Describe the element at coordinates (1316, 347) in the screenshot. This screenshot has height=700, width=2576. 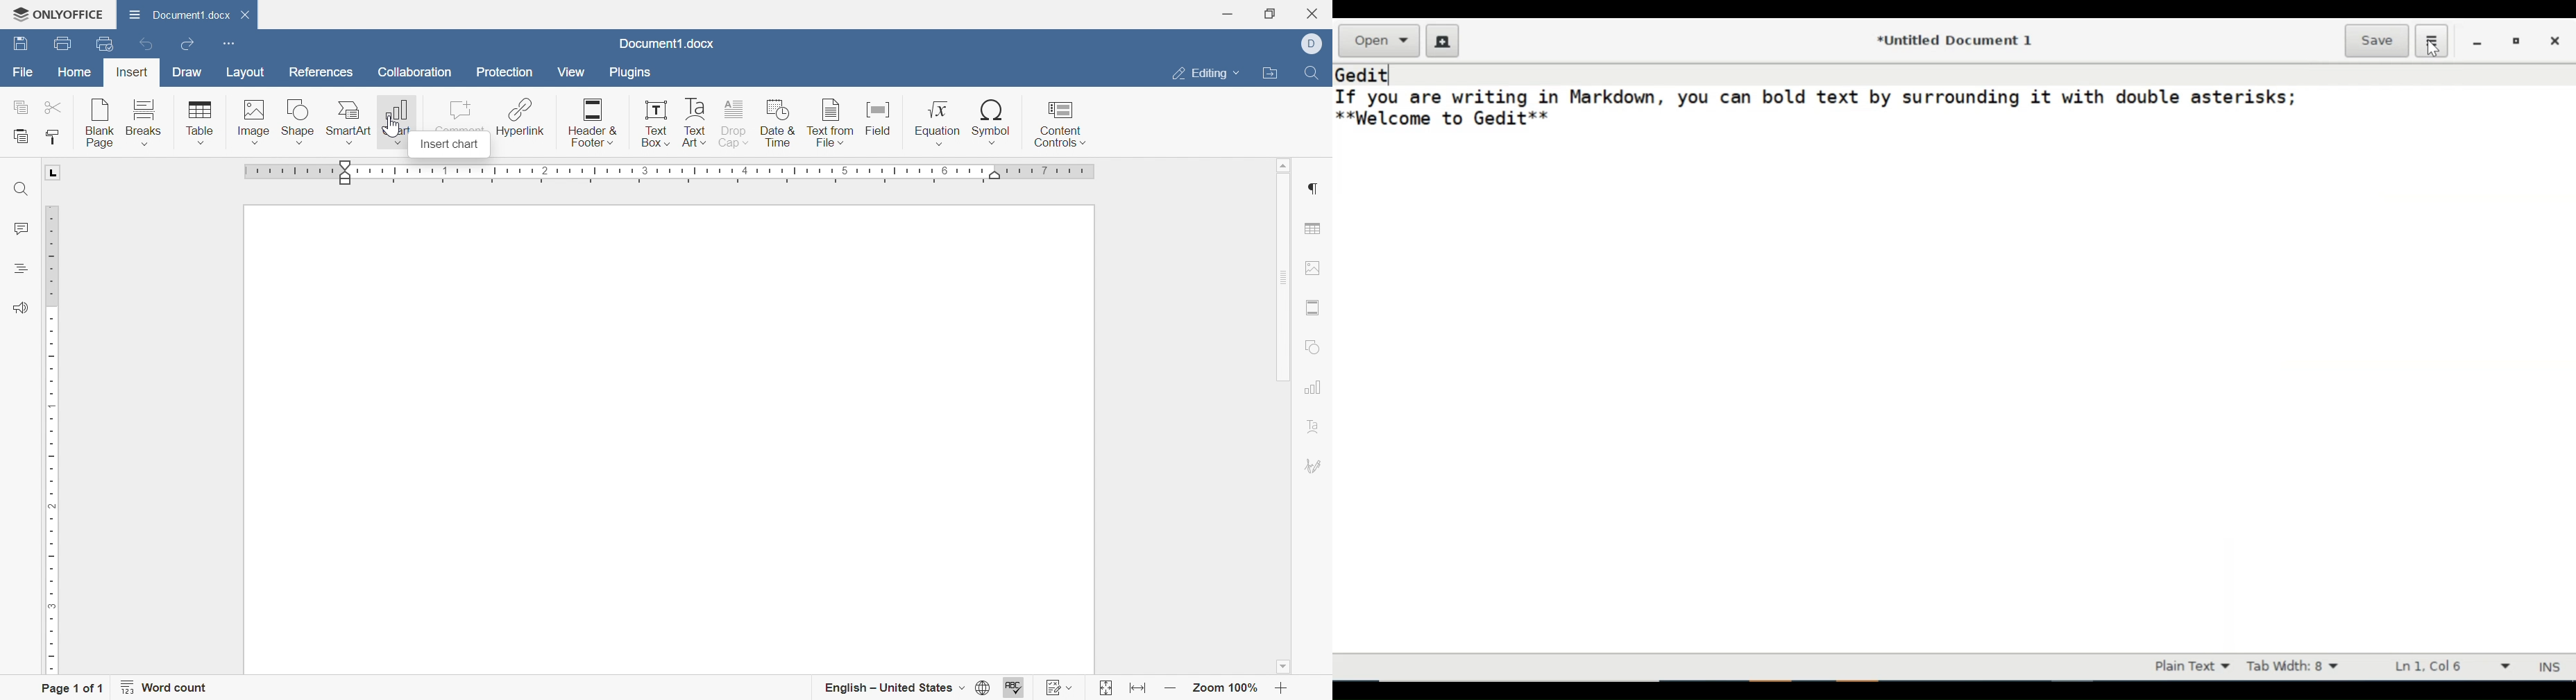
I see `Shape settings` at that location.